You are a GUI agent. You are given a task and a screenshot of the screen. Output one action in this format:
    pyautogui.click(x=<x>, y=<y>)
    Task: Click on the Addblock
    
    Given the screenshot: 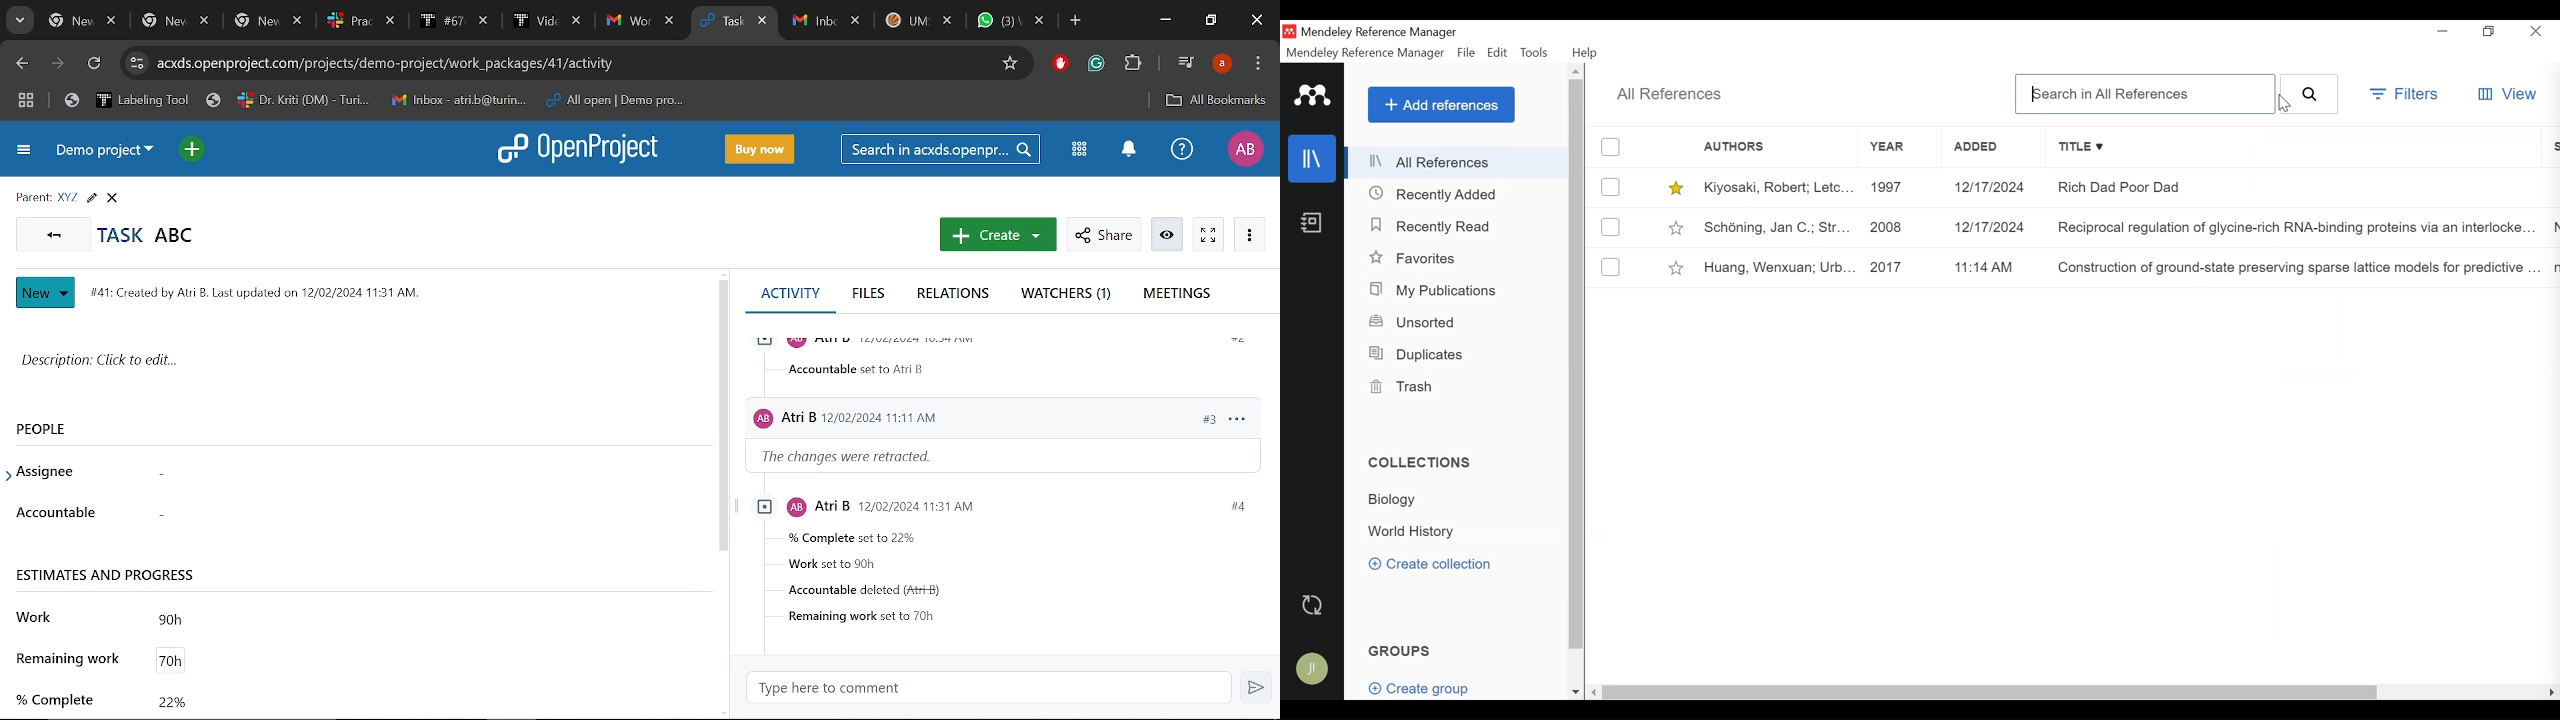 What is the action you would take?
    pyautogui.click(x=1061, y=64)
    